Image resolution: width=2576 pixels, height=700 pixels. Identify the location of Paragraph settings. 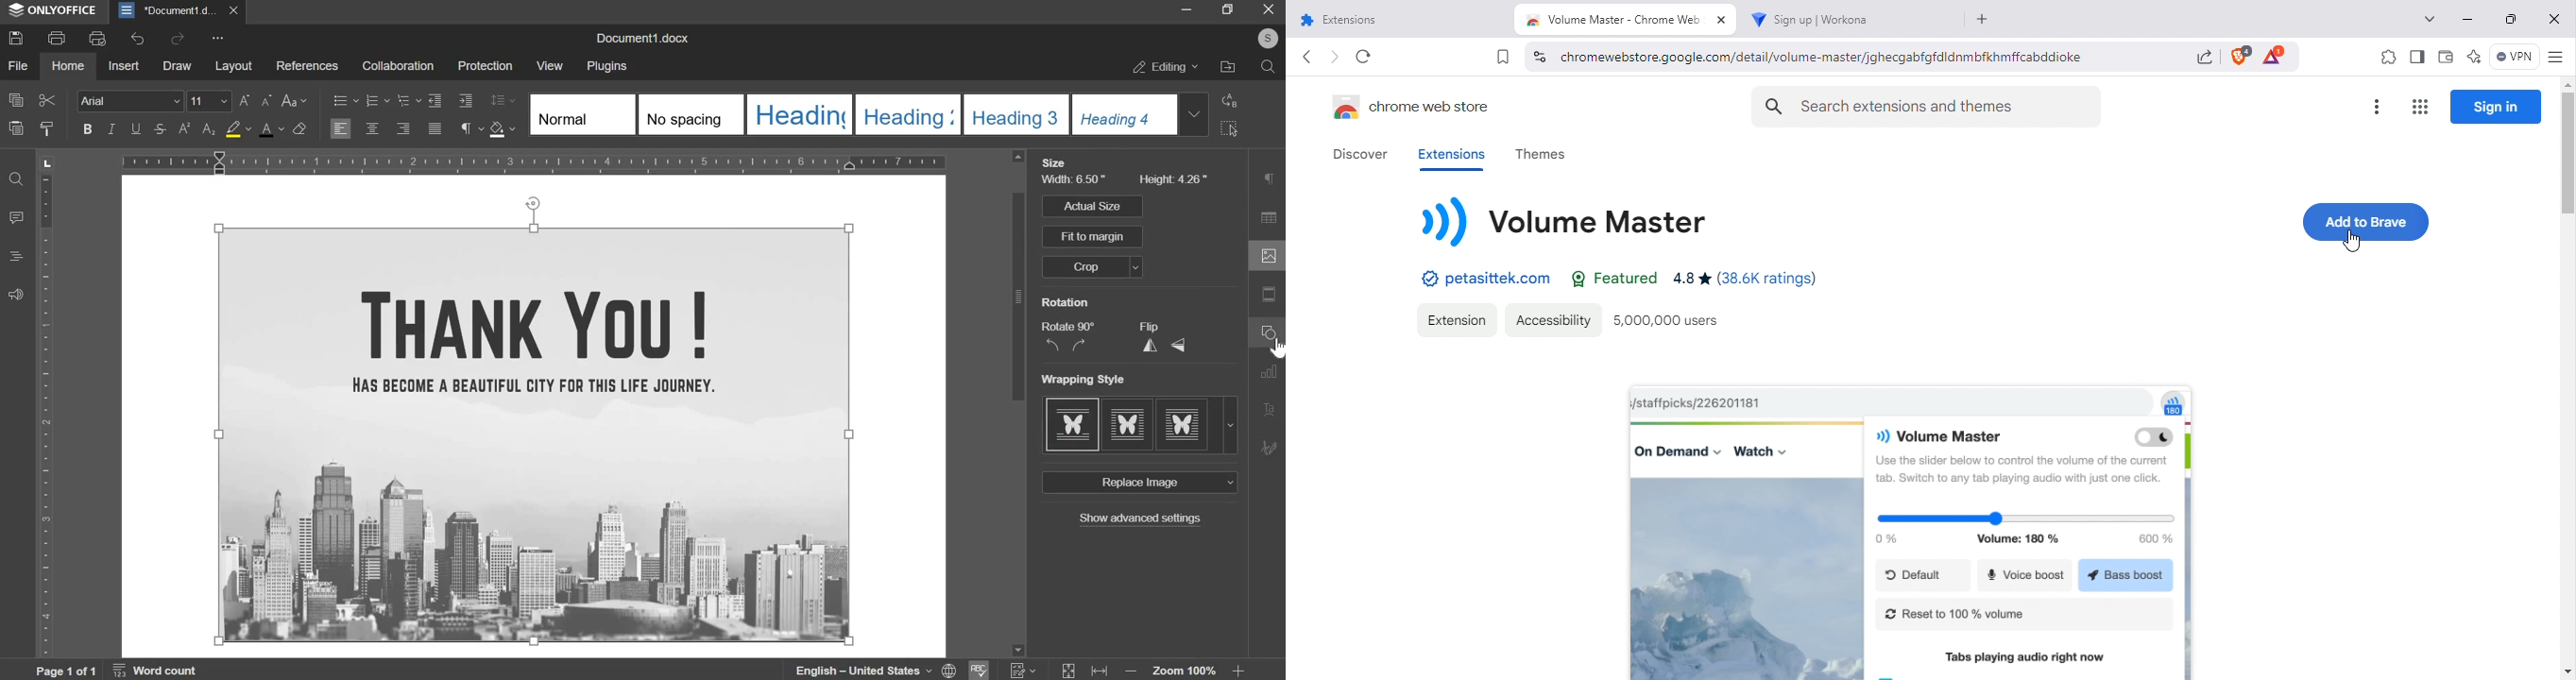
(1266, 180).